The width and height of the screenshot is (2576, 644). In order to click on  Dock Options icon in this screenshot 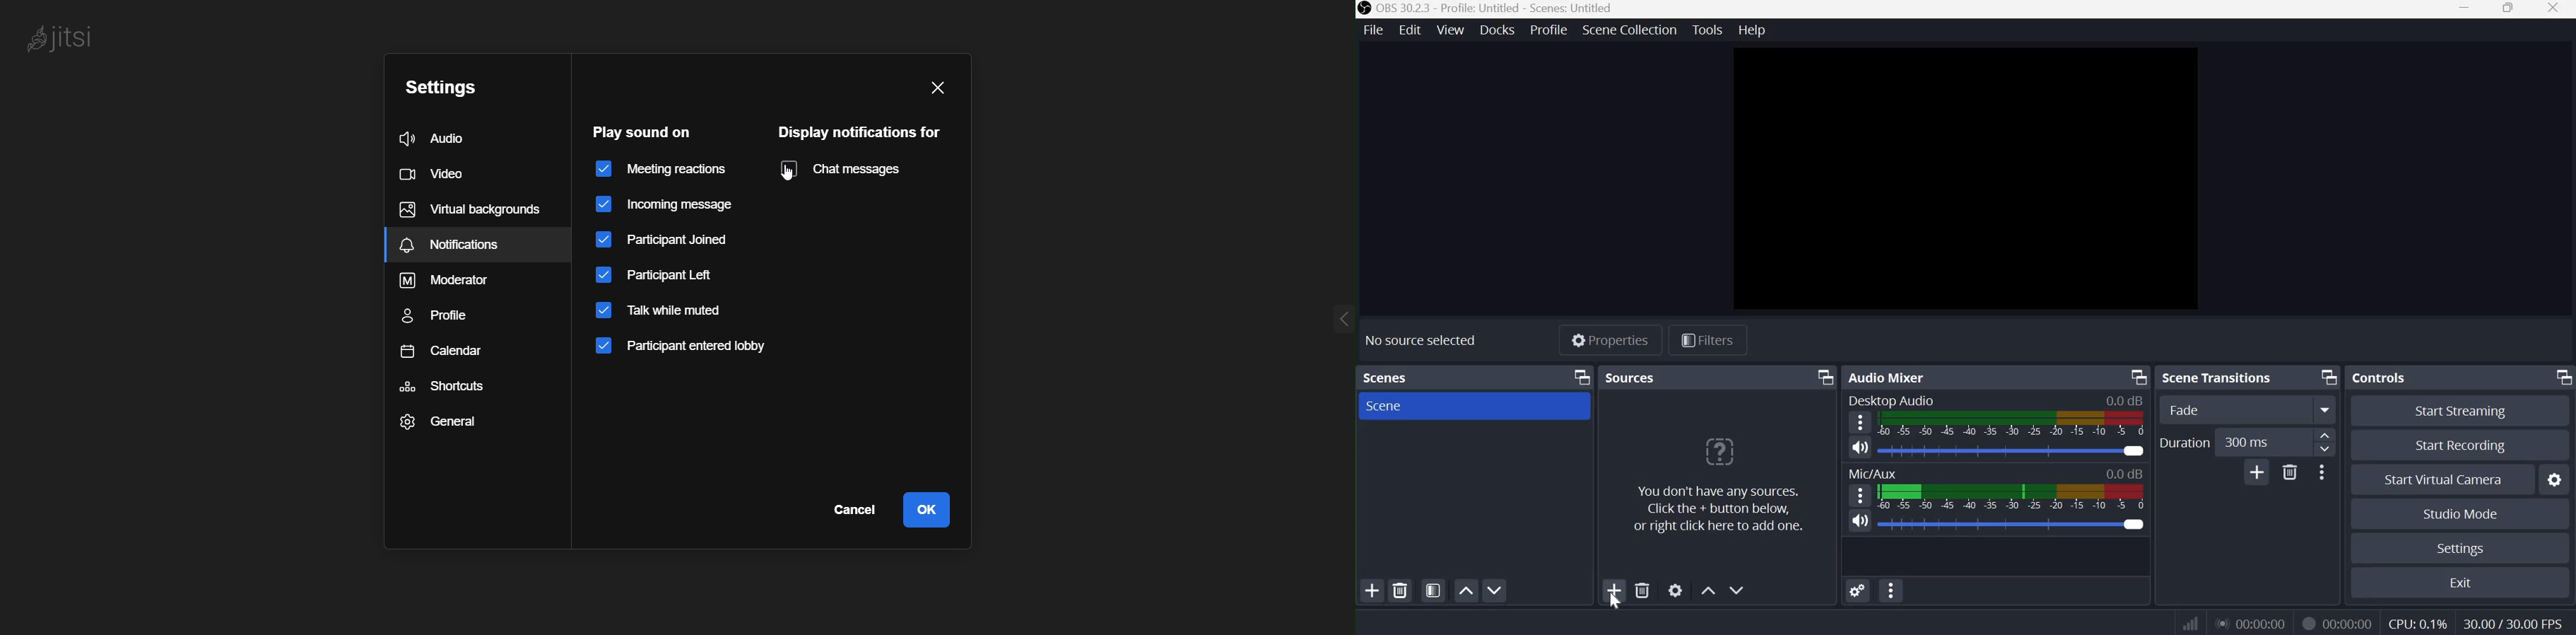, I will do `click(1824, 377)`.